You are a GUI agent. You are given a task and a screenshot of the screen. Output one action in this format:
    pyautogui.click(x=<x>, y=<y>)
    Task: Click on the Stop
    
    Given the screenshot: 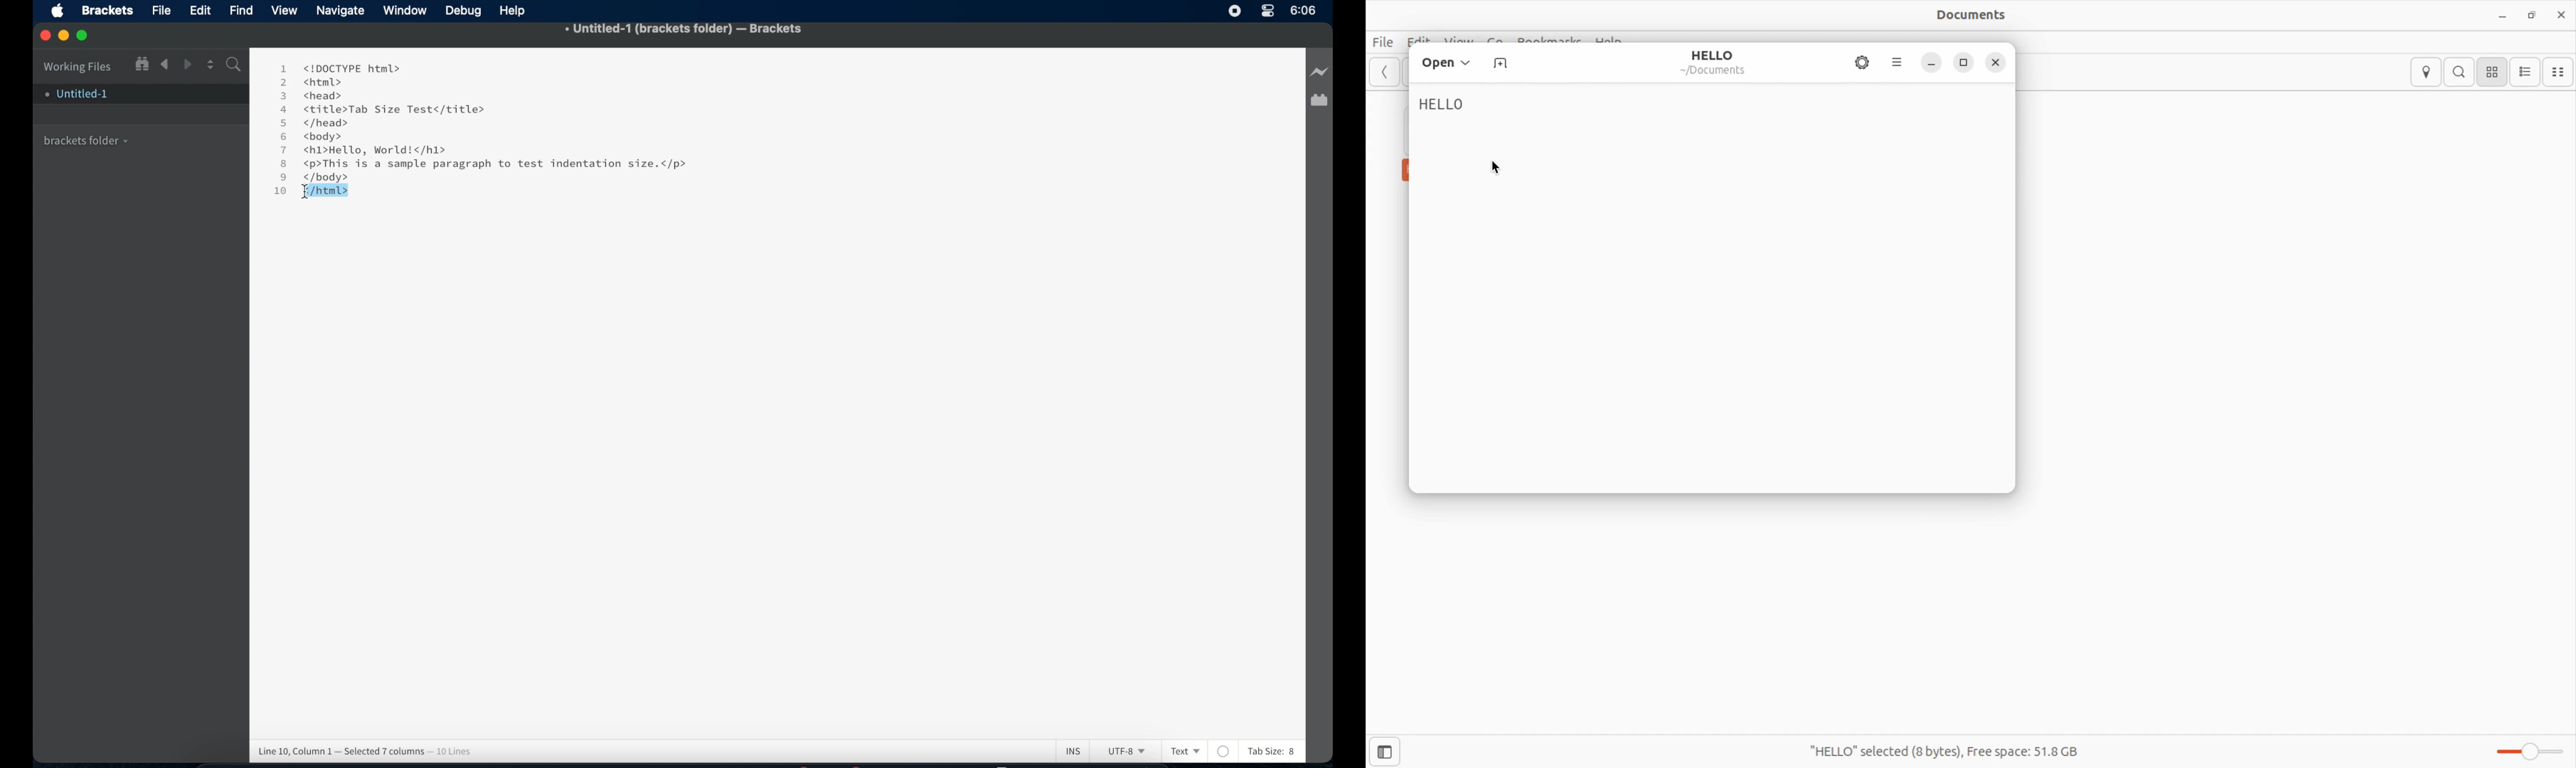 What is the action you would take?
    pyautogui.click(x=1235, y=11)
    